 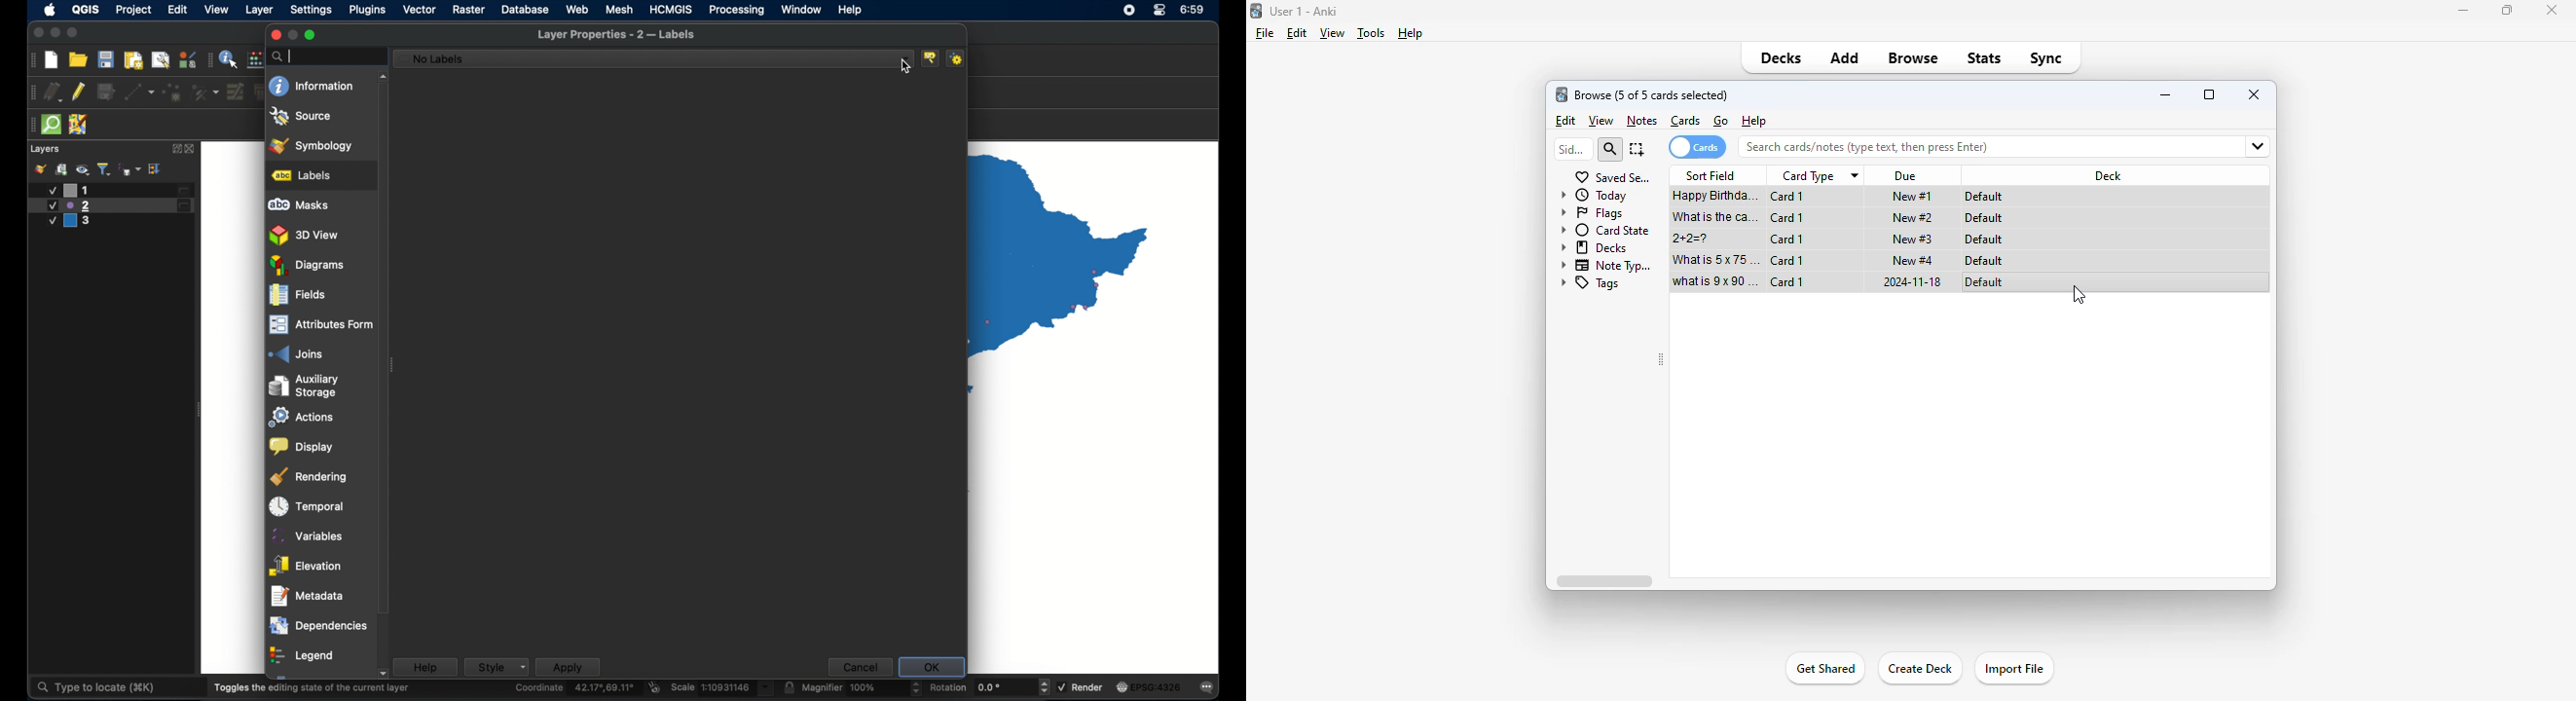 What do you see at coordinates (306, 566) in the screenshot?
I see `elevation` at bounding box center [306, 566].